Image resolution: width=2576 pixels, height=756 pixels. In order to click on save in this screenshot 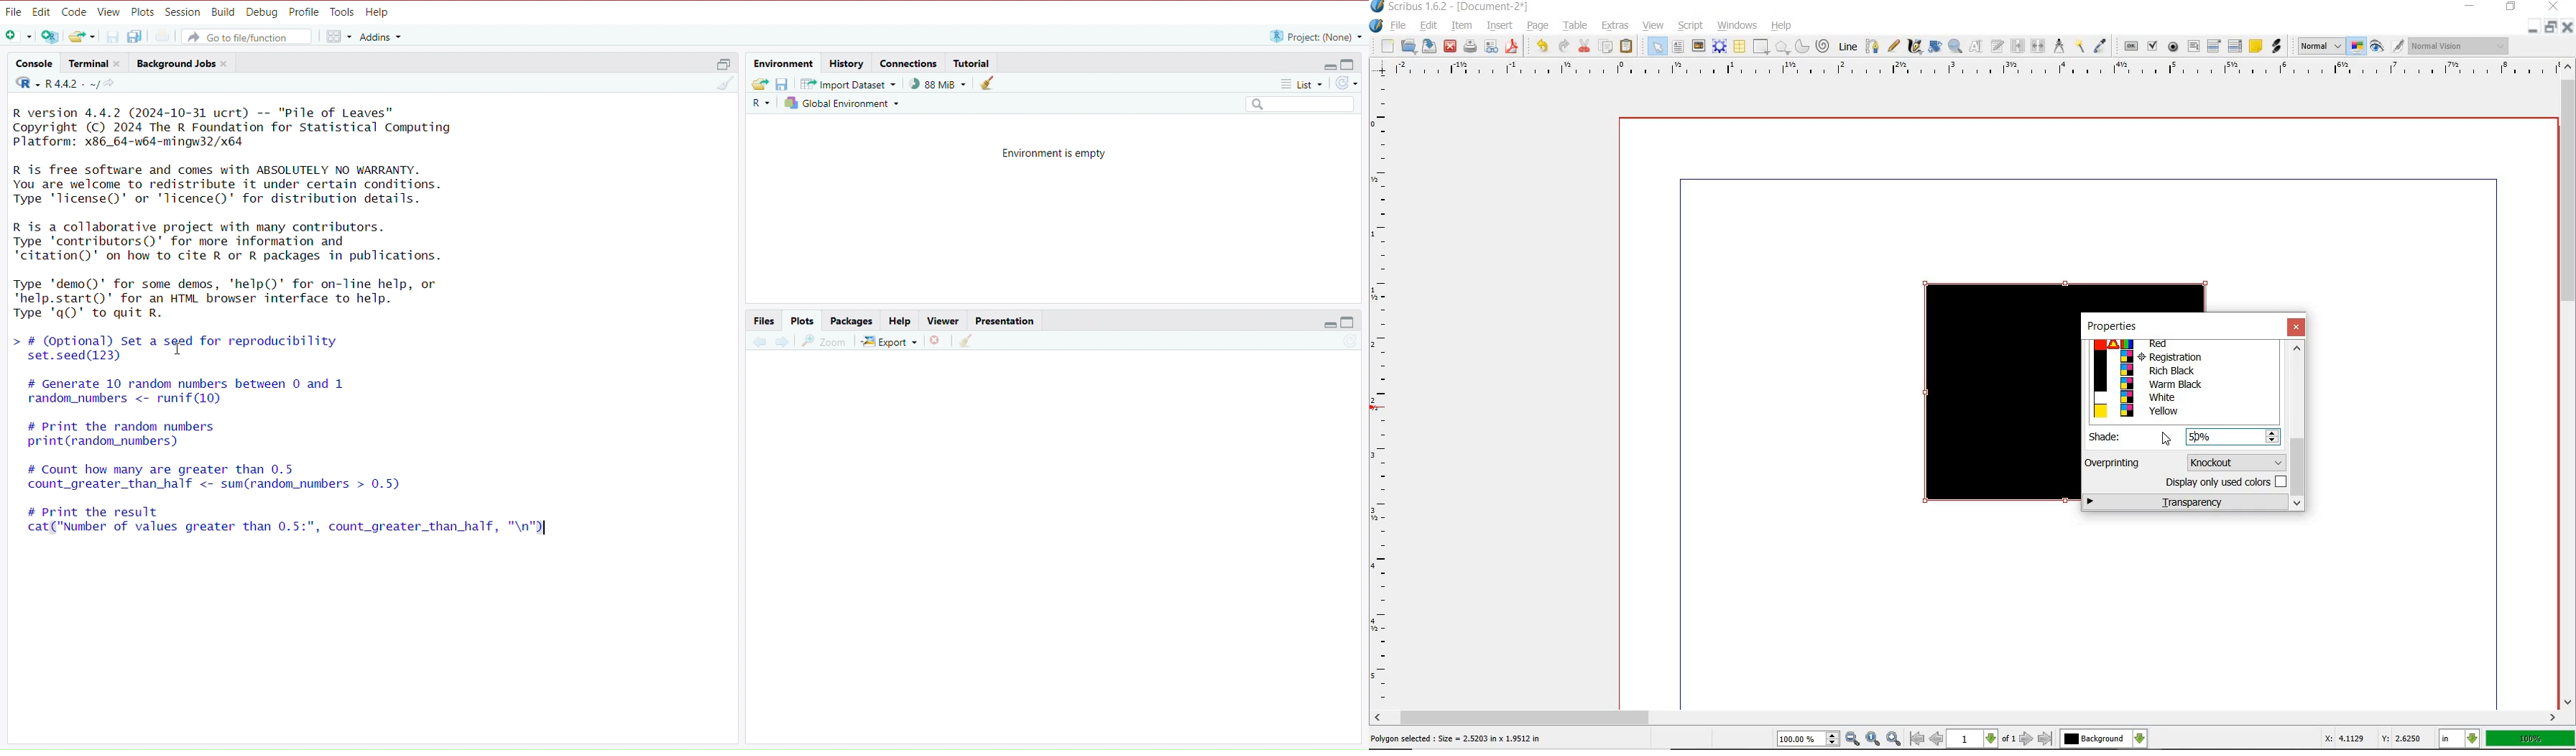, I will do `click(1428, 47)`.